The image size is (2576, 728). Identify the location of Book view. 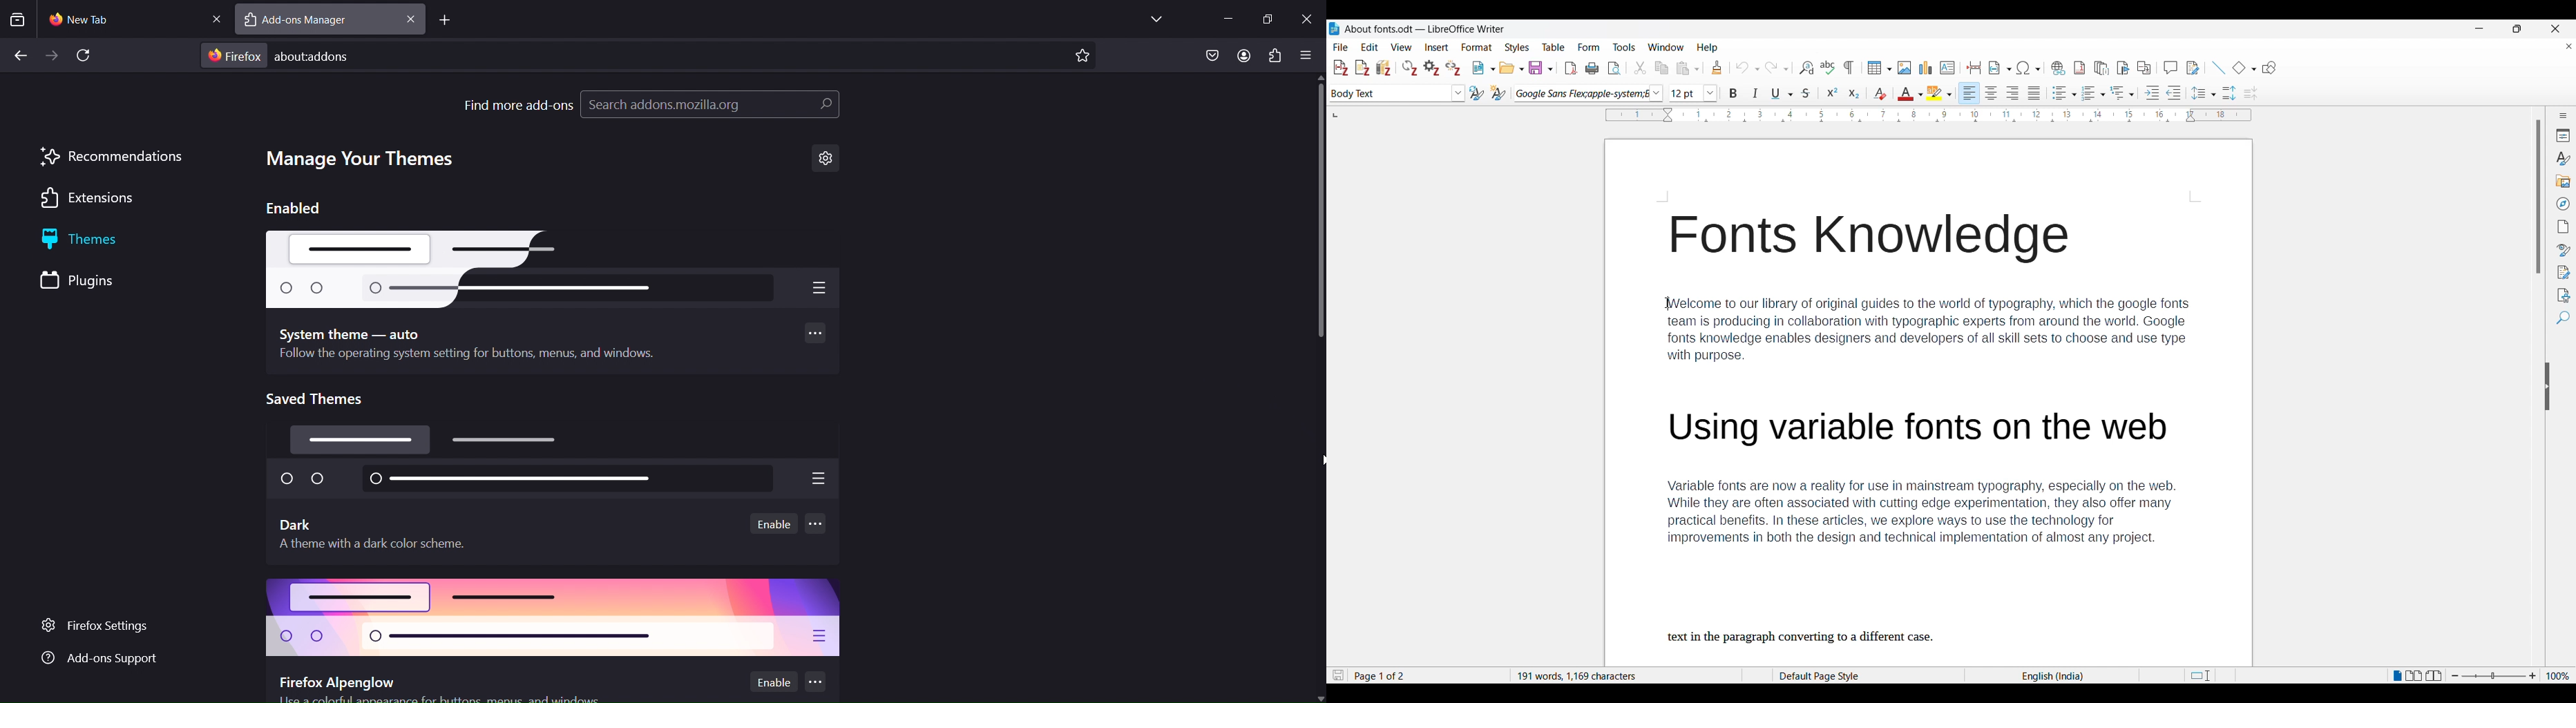
(2435, 676).